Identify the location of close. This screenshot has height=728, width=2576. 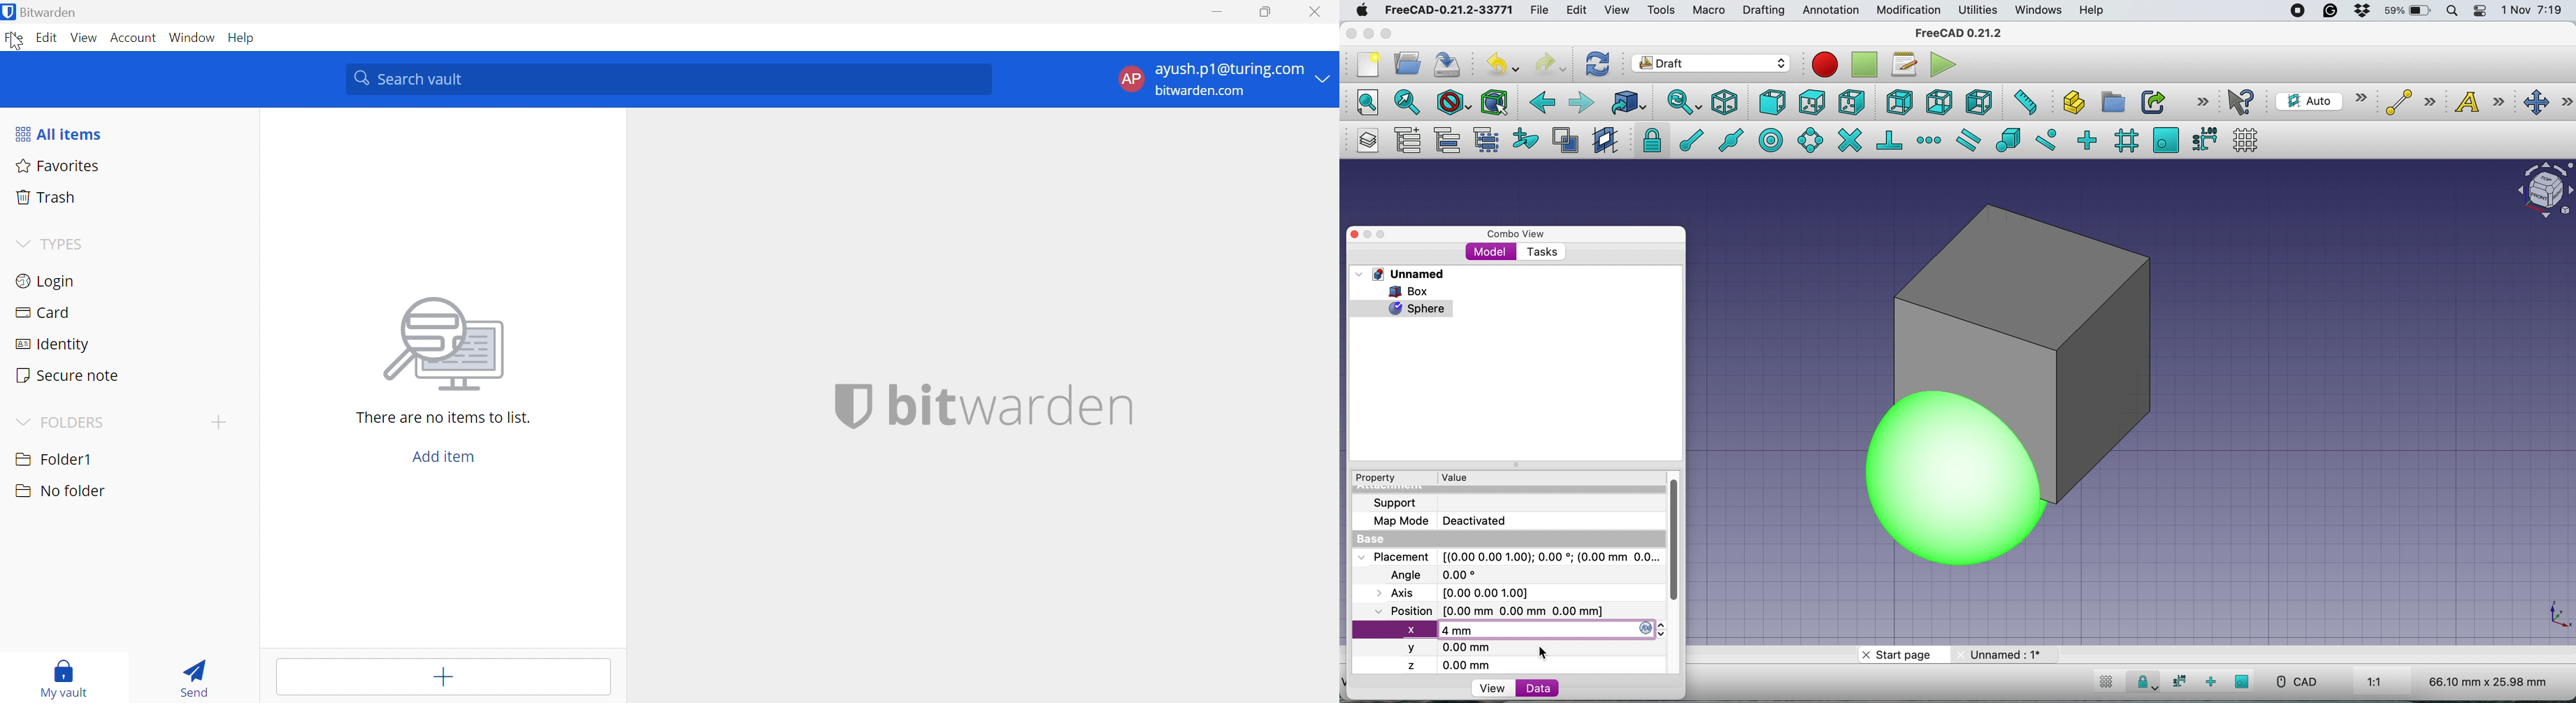
(1351, 31).